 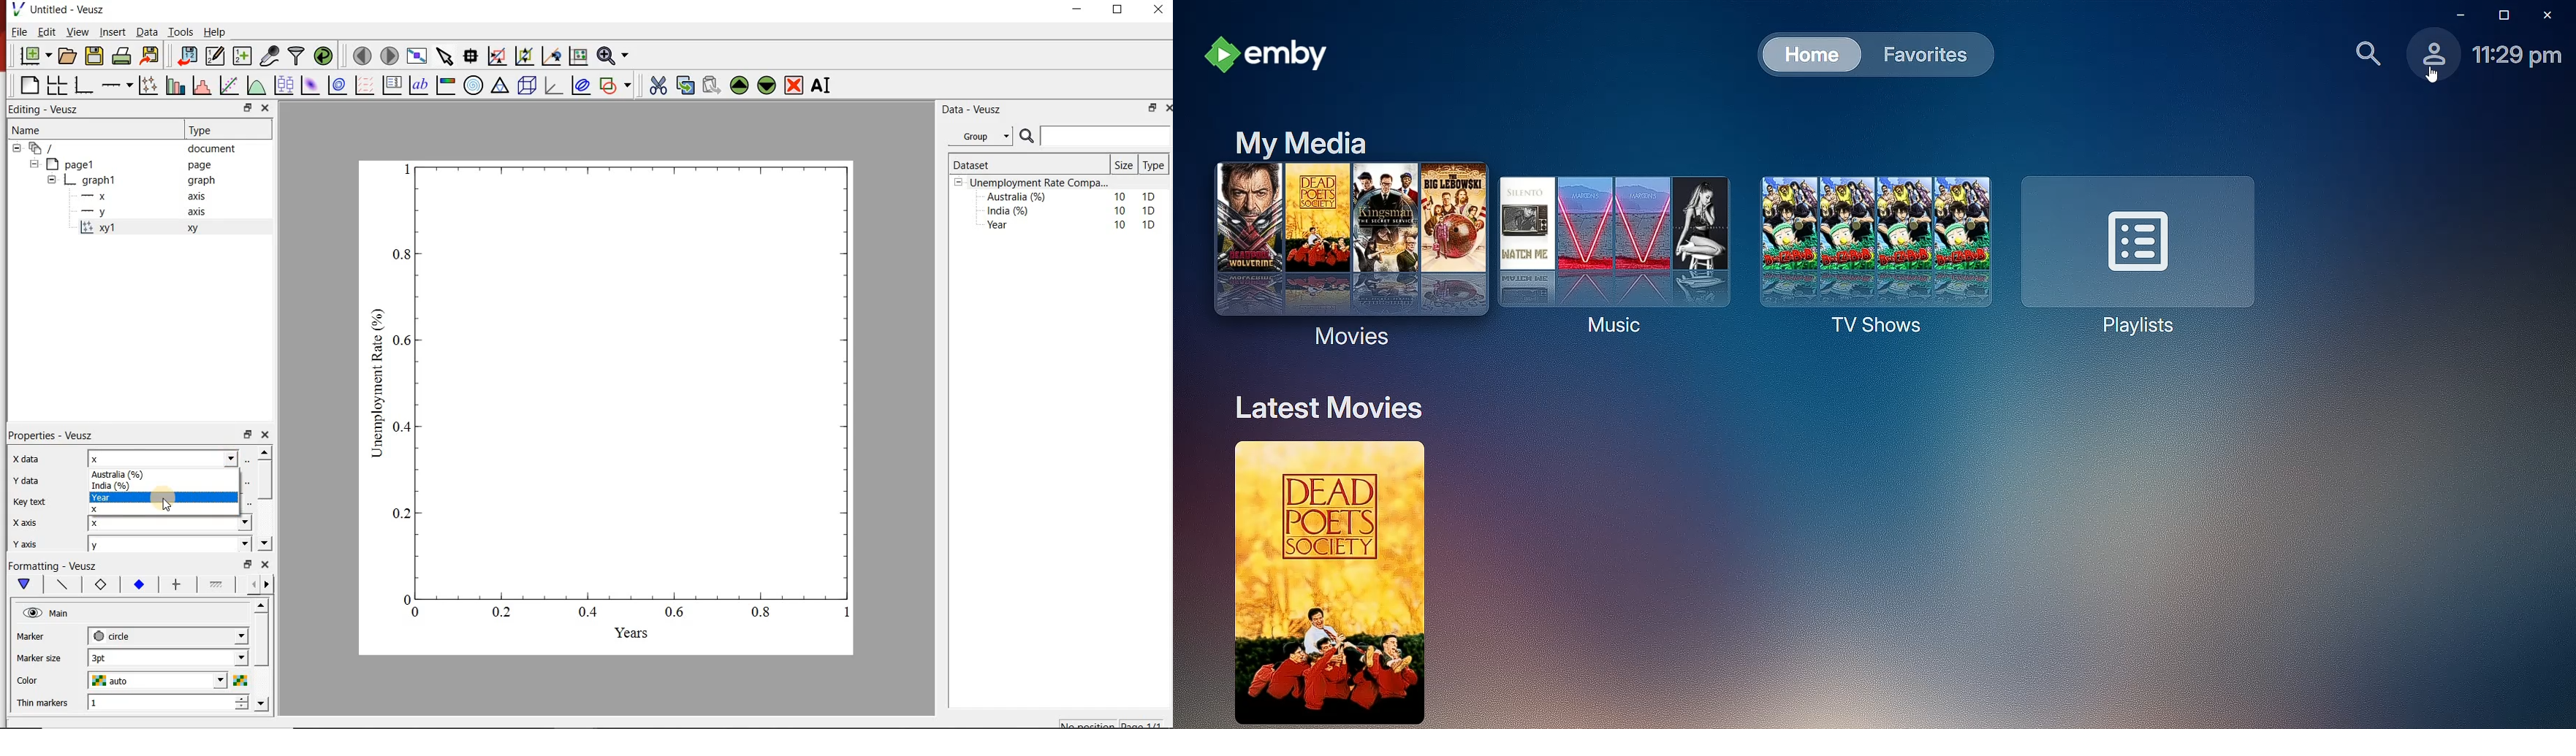 What do you see at coordinates (685, 85) in the screenshot?
I see `copy the widgets` at bounding box center [685, 85].